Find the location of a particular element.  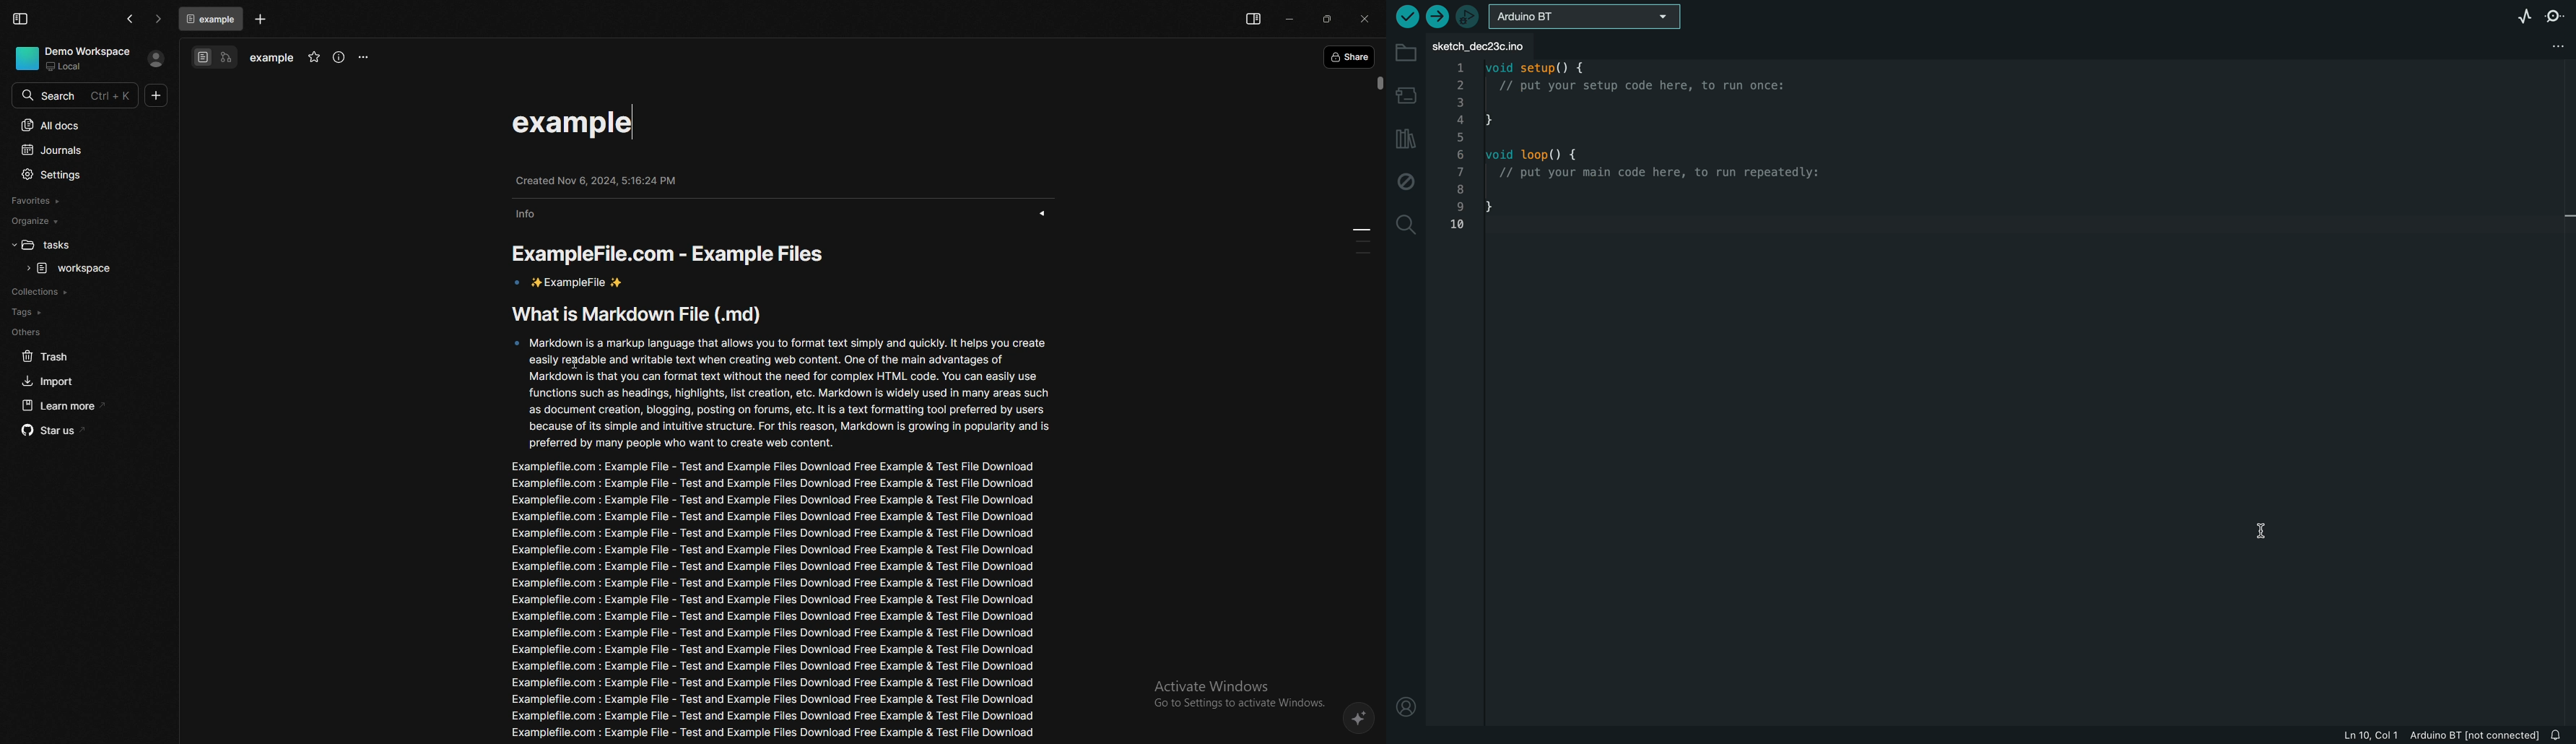

favourites is located at coordinates (79, 202).